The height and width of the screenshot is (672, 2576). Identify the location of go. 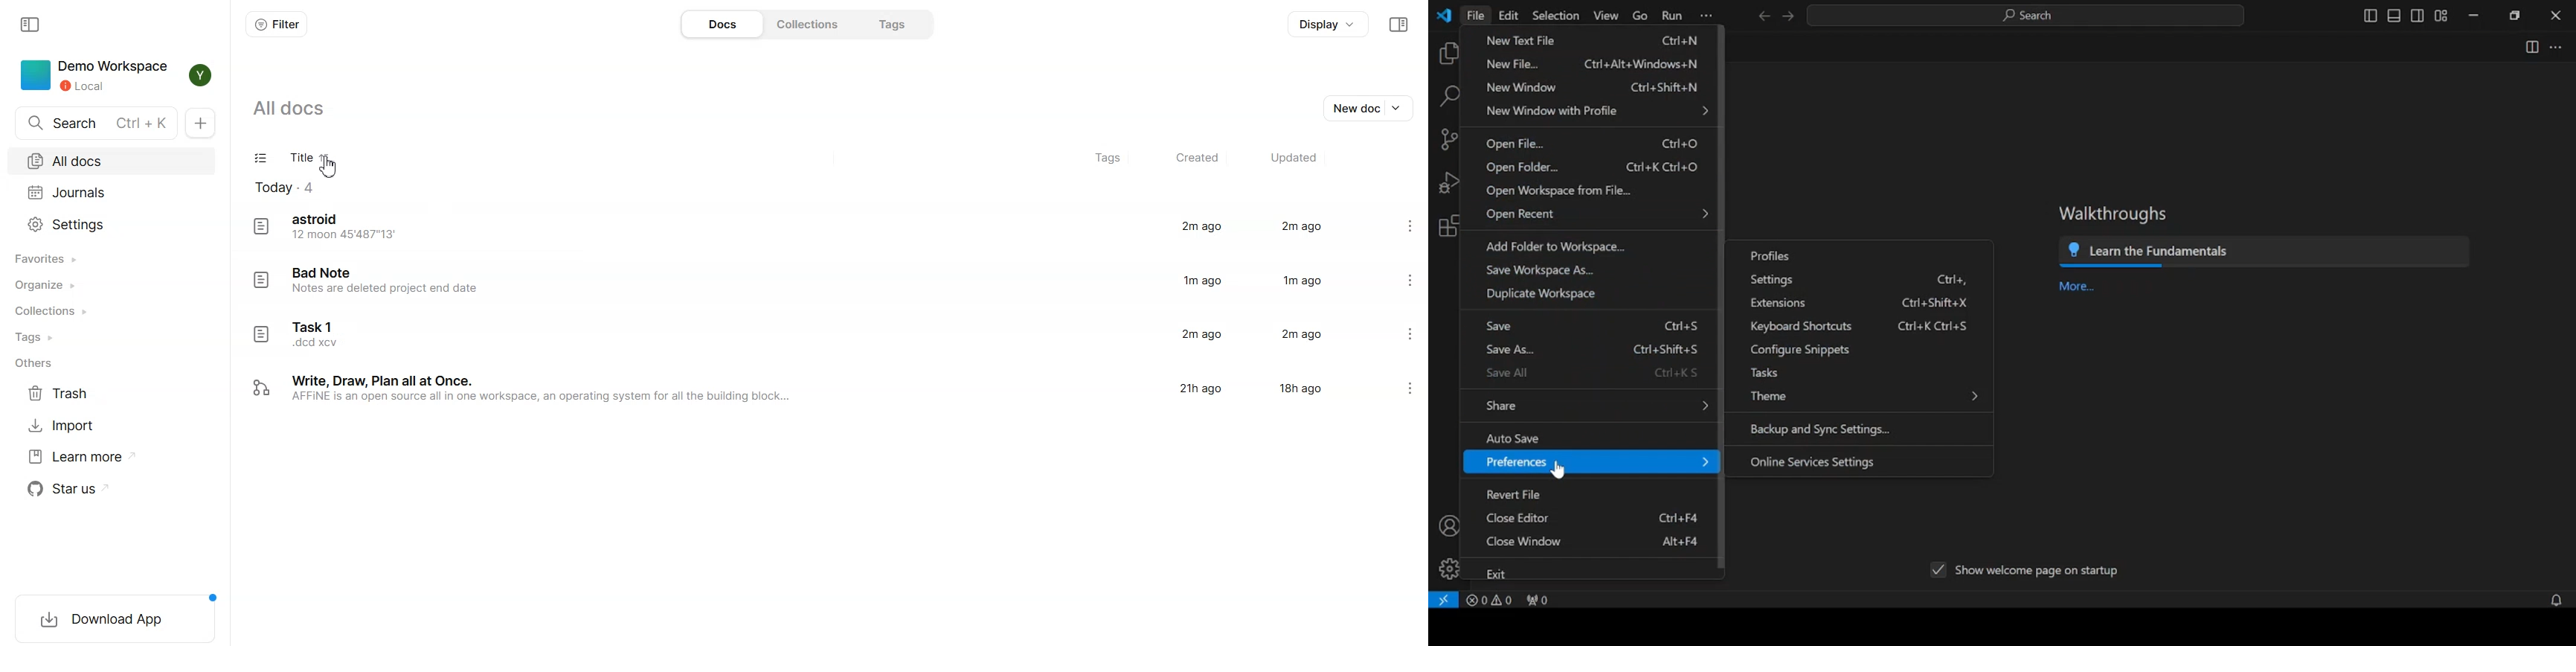
(1638, 16).